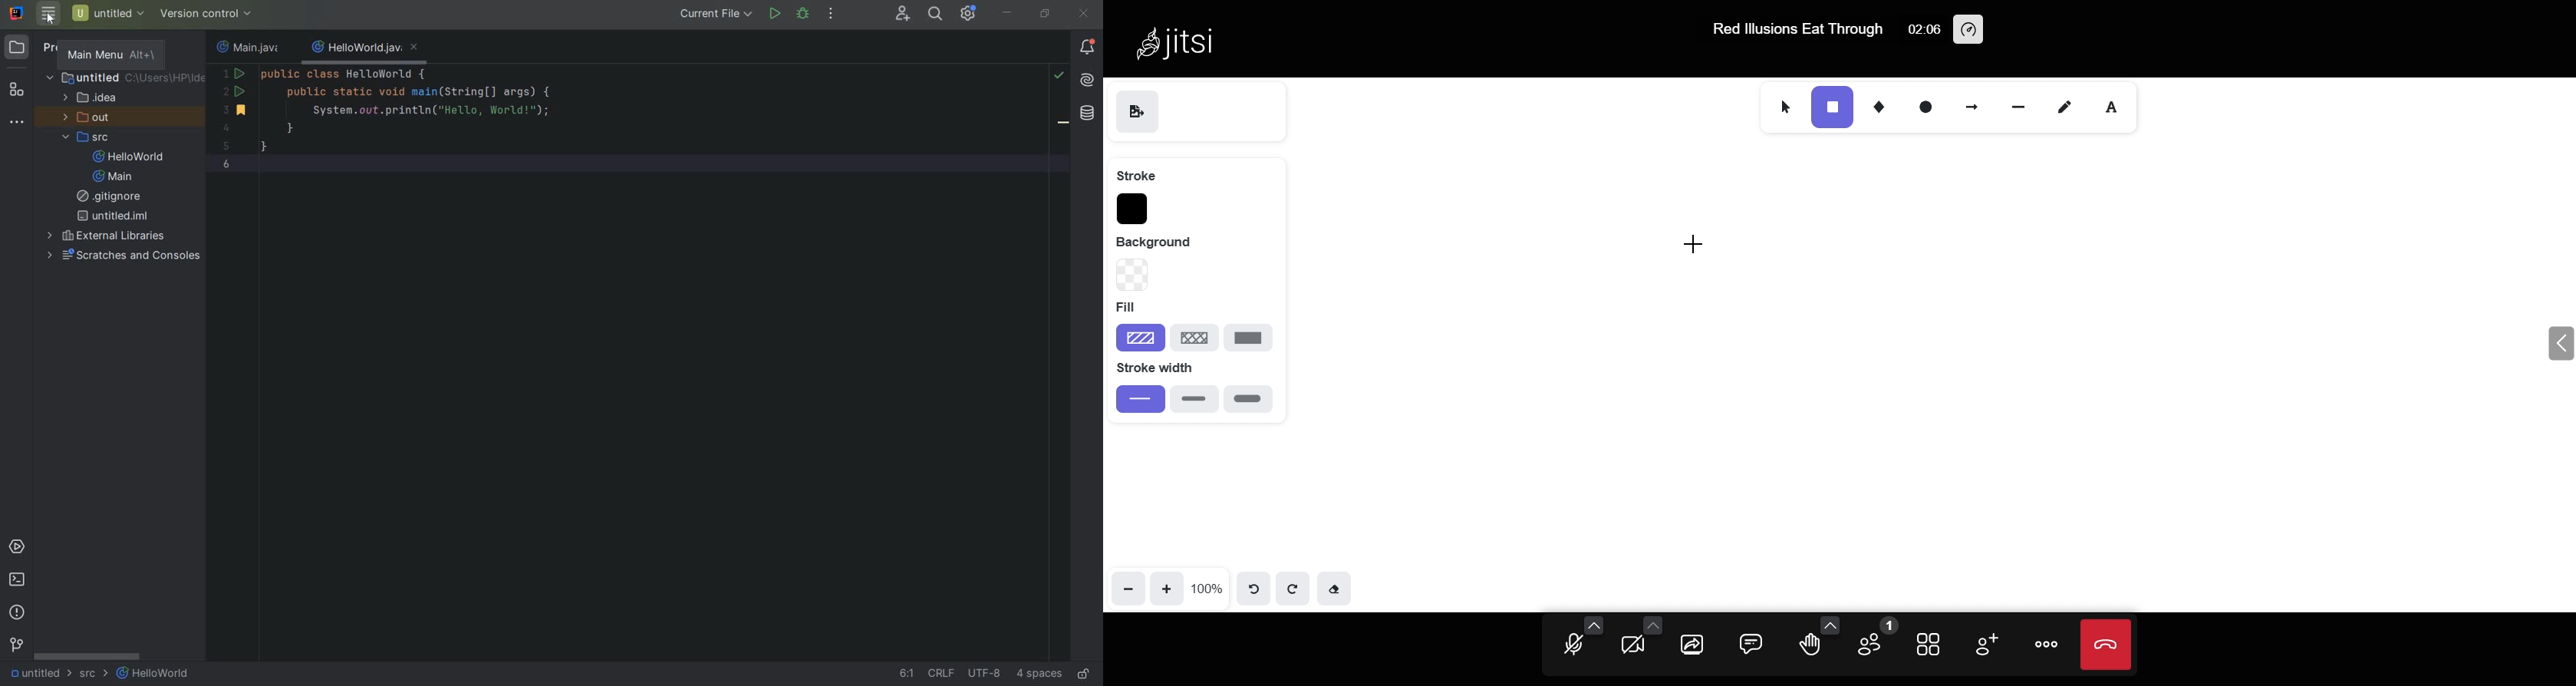 The height and width of the screenshot is (700, 2576). I want to click on code with me, so click(904, 12).